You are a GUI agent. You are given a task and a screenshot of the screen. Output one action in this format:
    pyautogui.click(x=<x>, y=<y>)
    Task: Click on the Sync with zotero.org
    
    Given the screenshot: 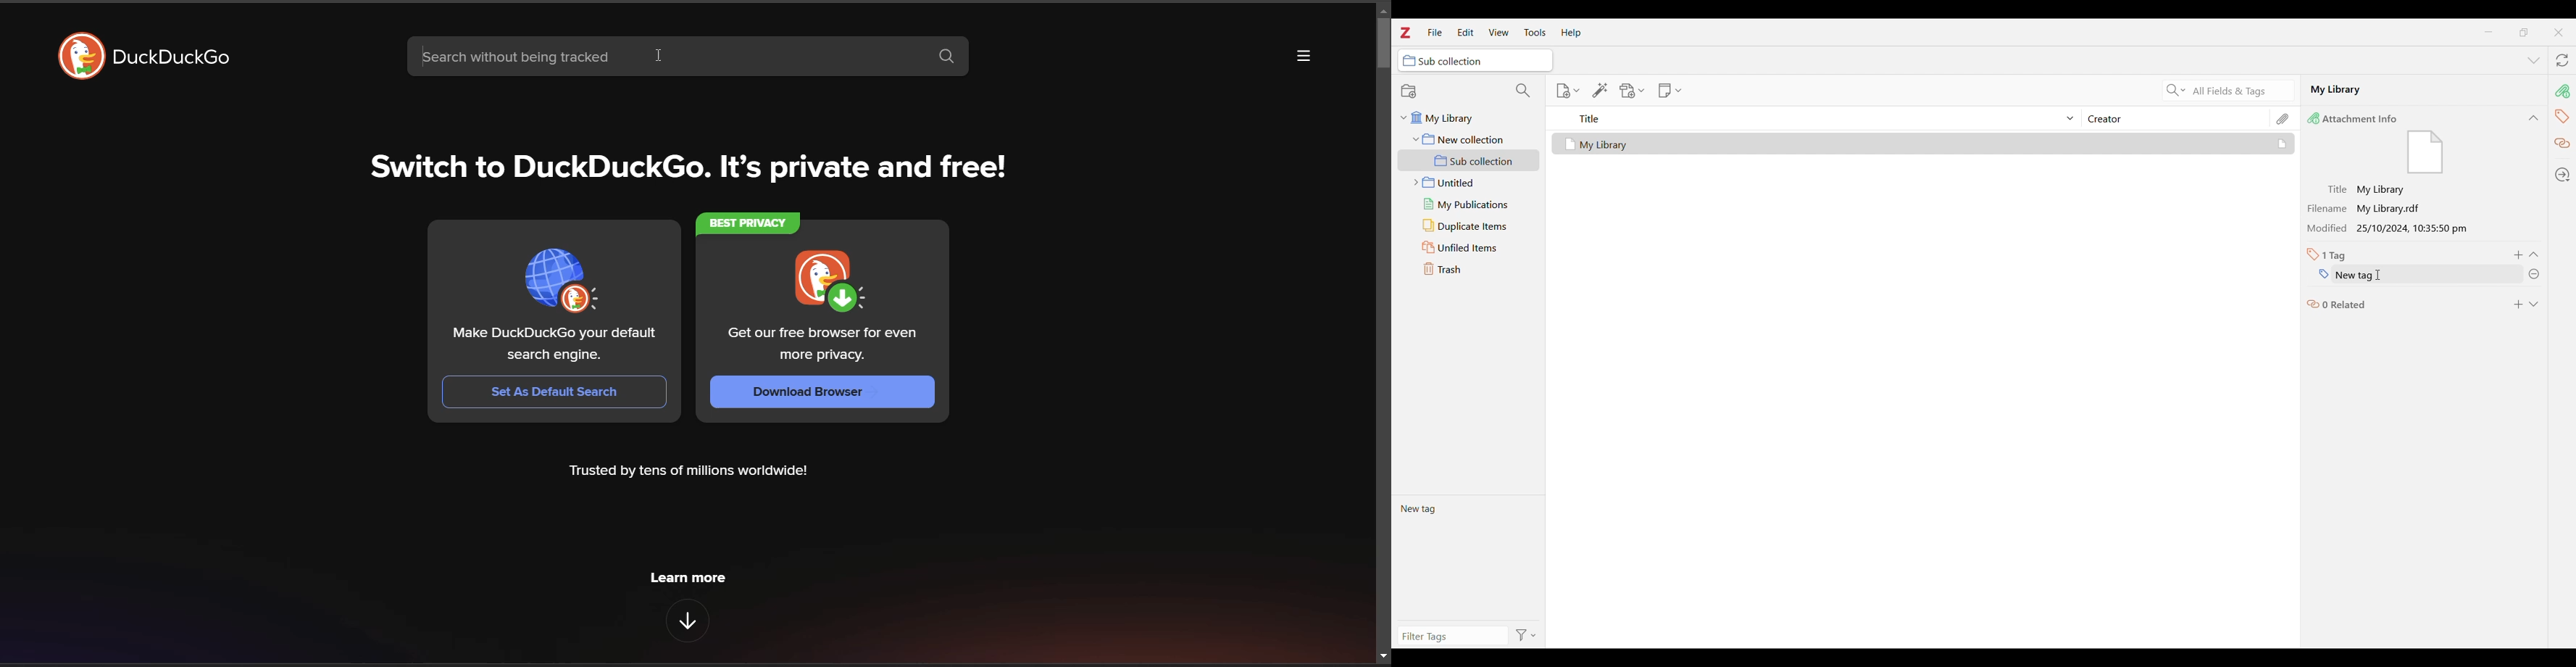 What is the action you would take?
    pyautogui.click(x=2563, y=60)
    